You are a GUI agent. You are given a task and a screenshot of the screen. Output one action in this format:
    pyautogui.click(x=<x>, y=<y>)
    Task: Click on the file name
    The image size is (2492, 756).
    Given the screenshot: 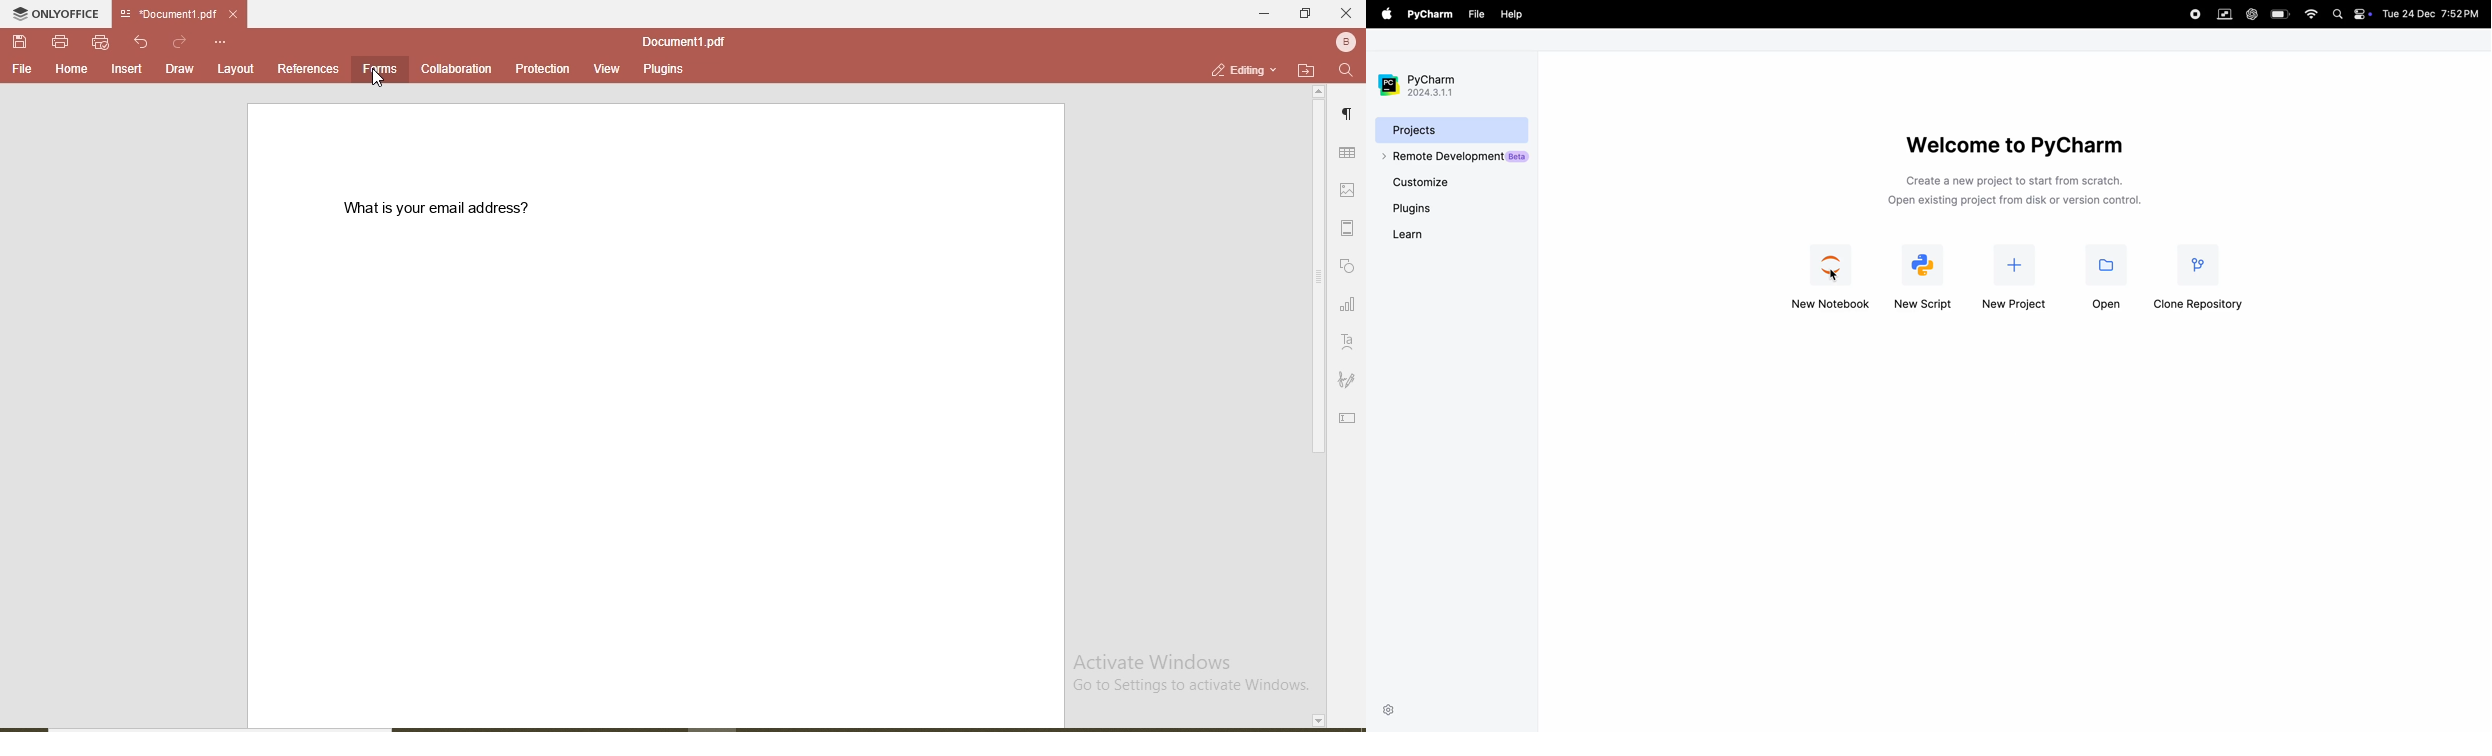 What is the action you would take?
    pyautogui.click(x=164, y=15)
    